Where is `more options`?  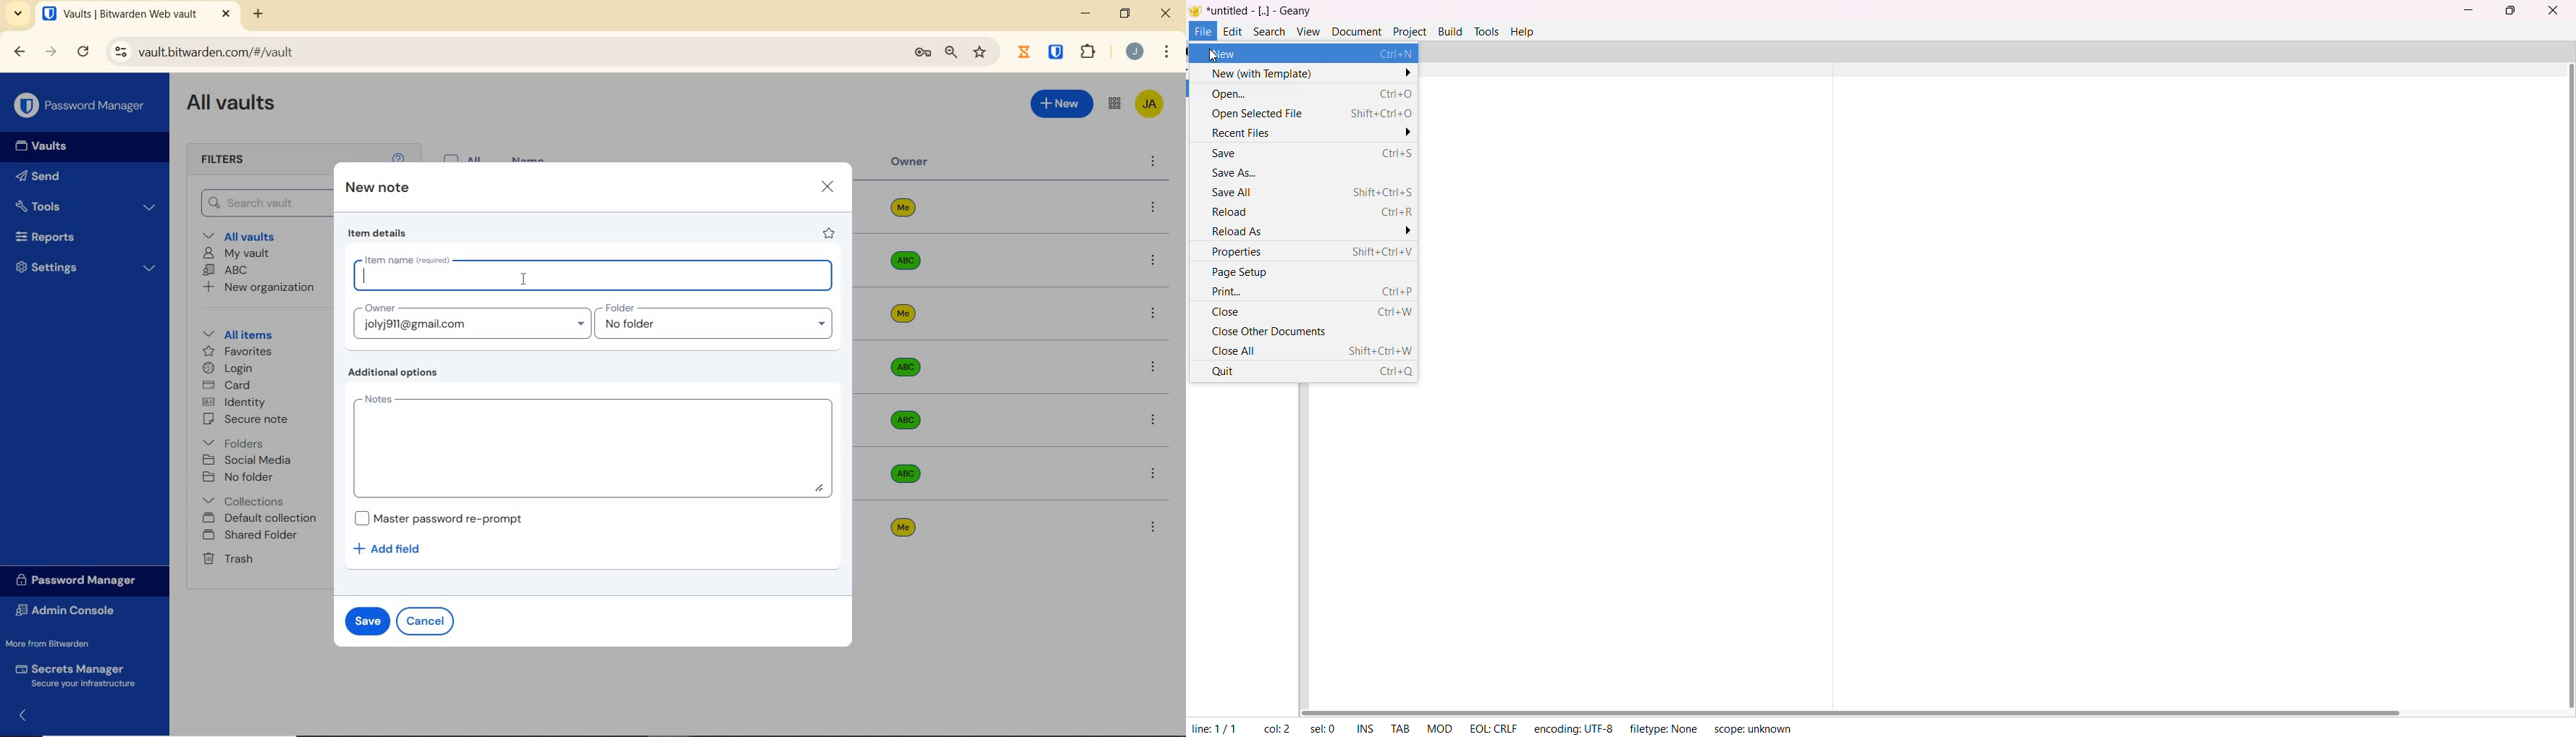 more options is located at coordinates (1153, 163).